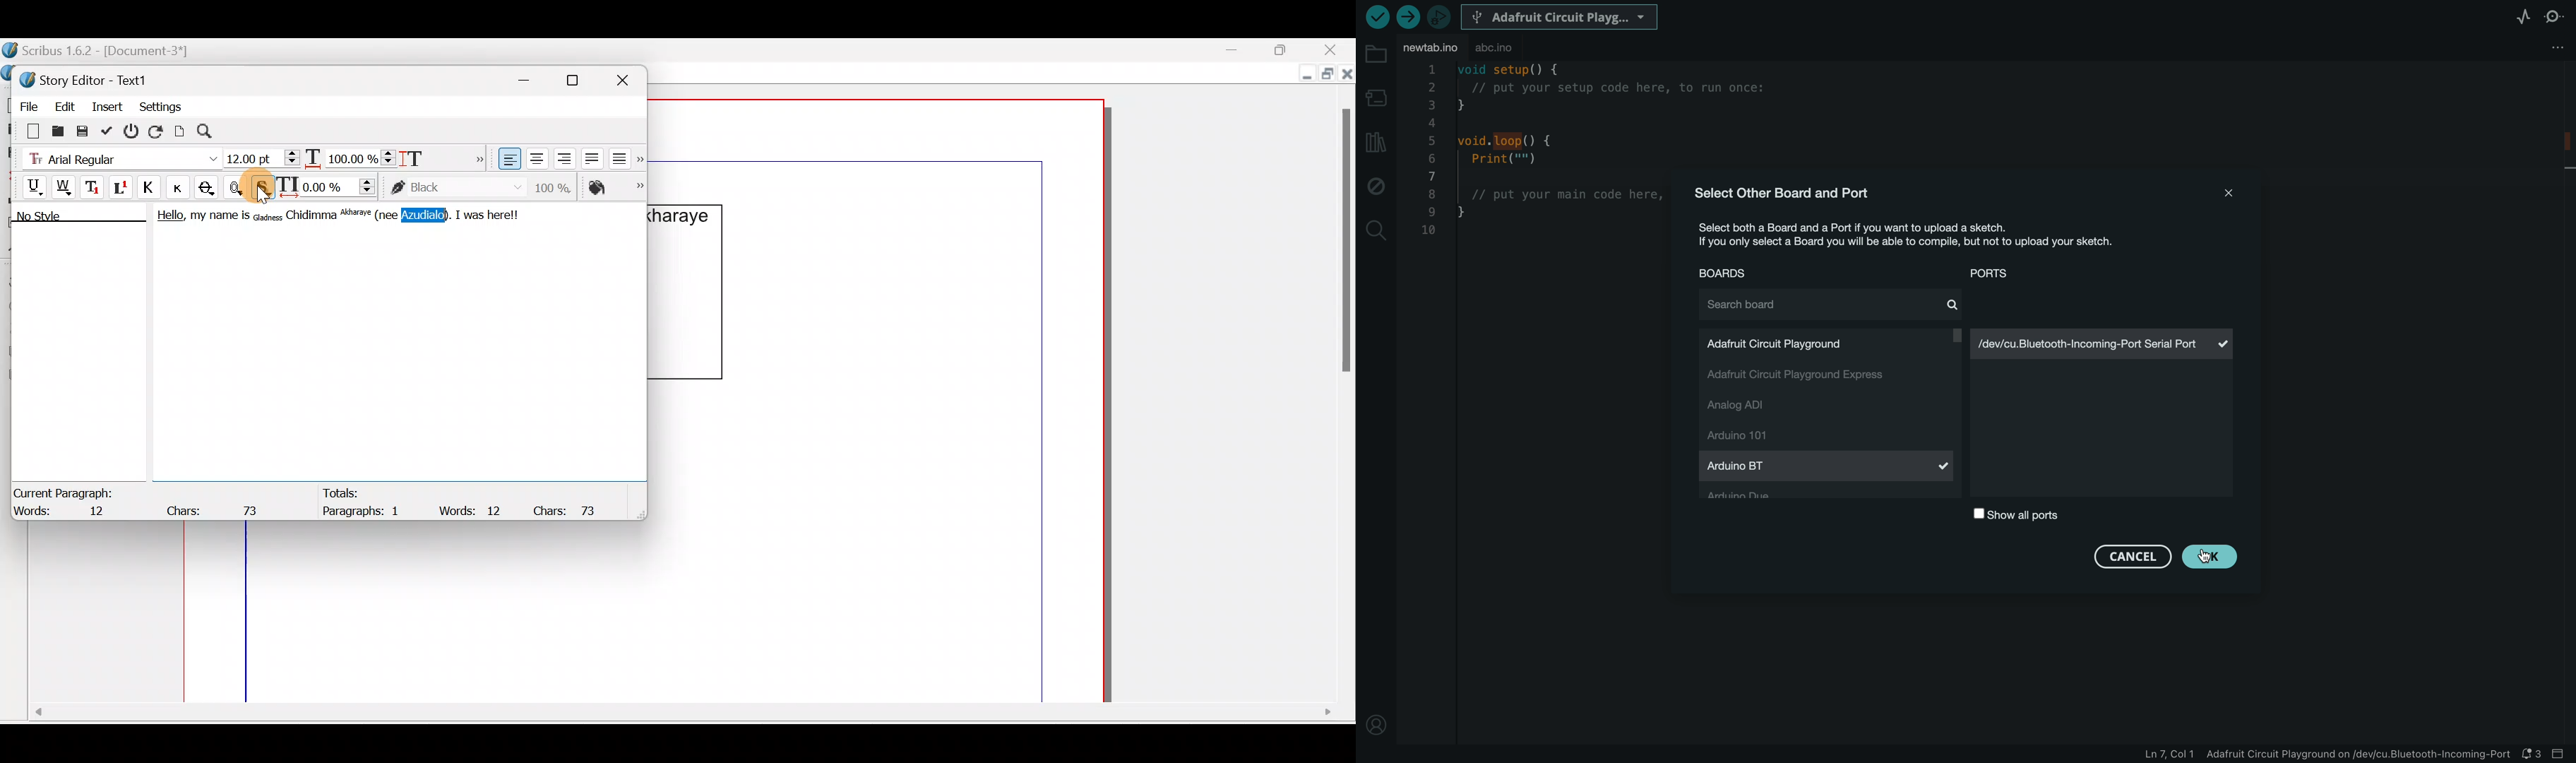  I want to click on Clear all text, so click(26, 130).